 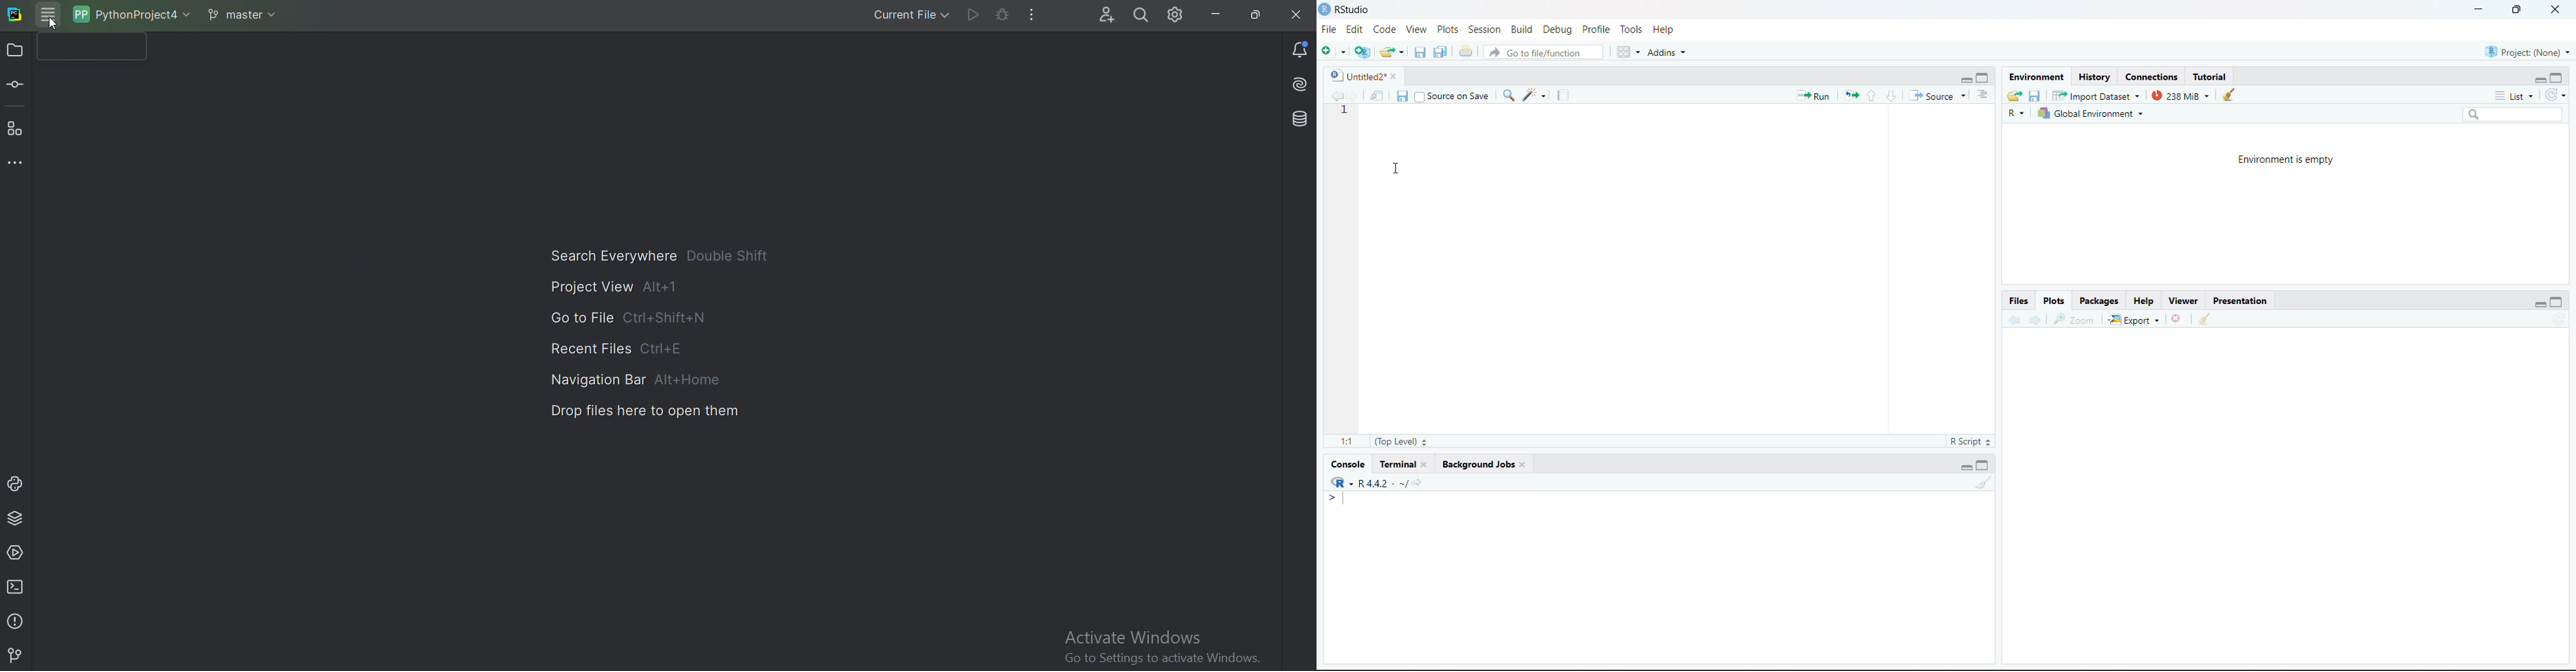 I want to click on History, so click(x=2094, y=77).